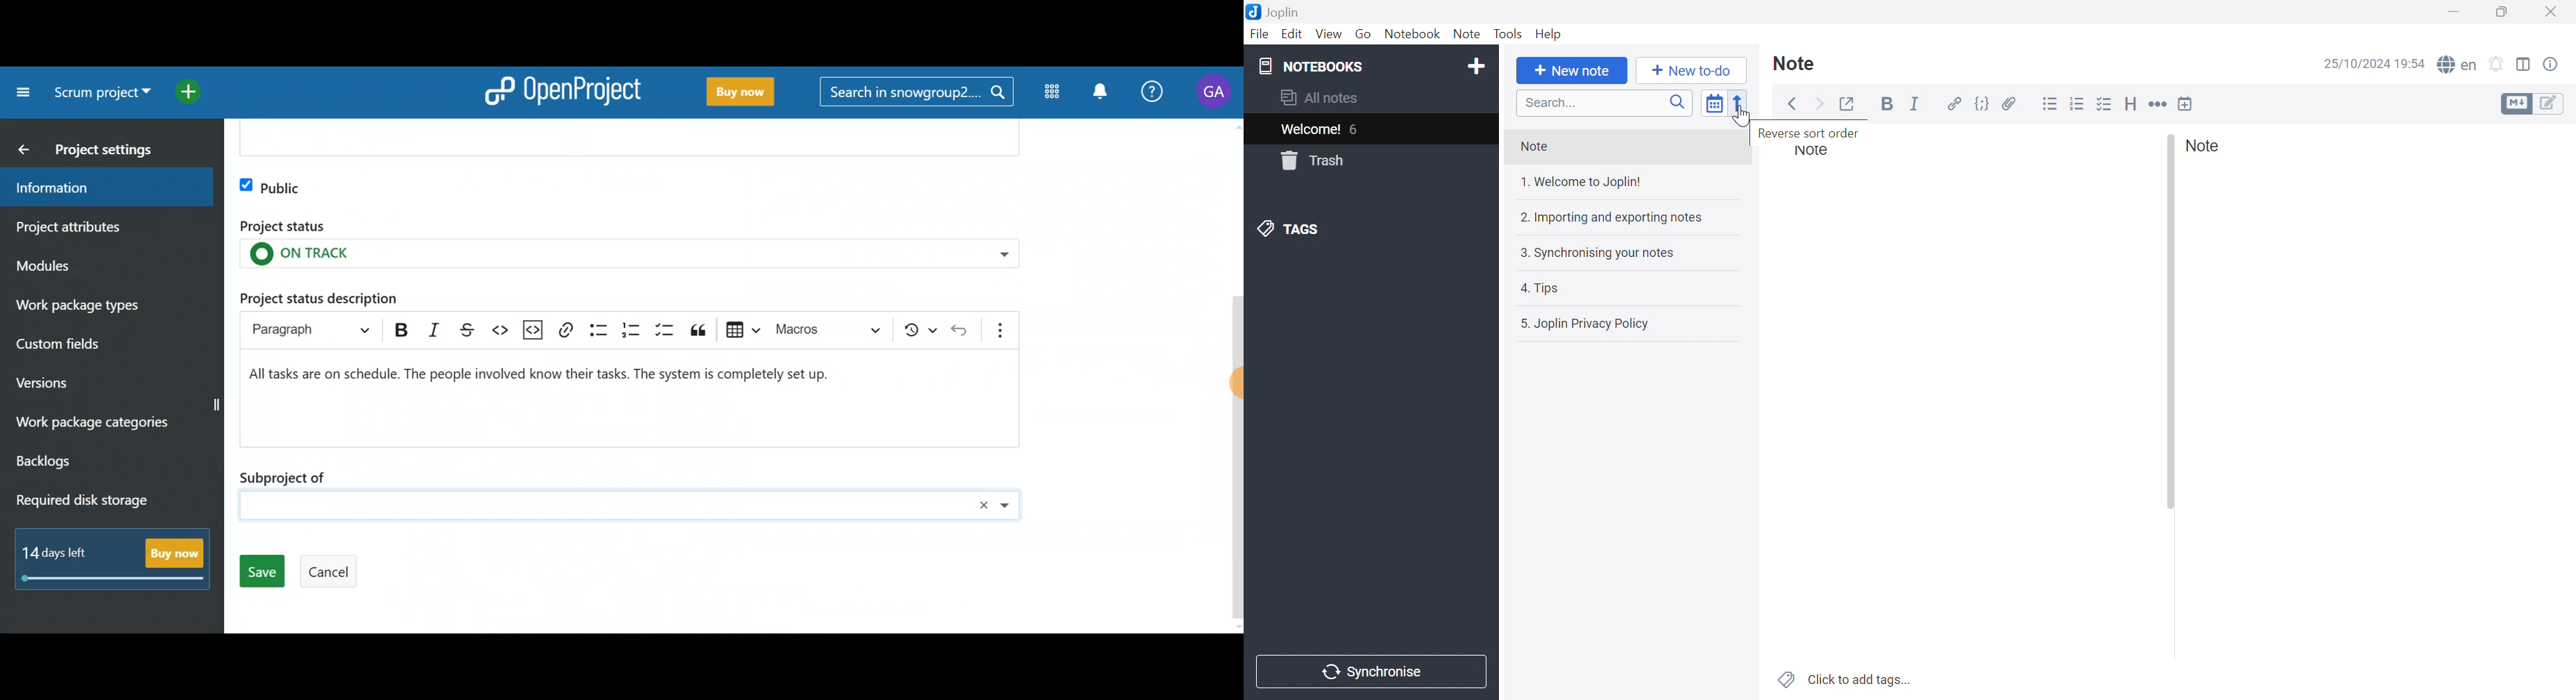 The height and width of the screenshot is (700, 2576). Describe the element at coordinates (1312, 129) in the screenshot. I see `Welcome!` at that location.